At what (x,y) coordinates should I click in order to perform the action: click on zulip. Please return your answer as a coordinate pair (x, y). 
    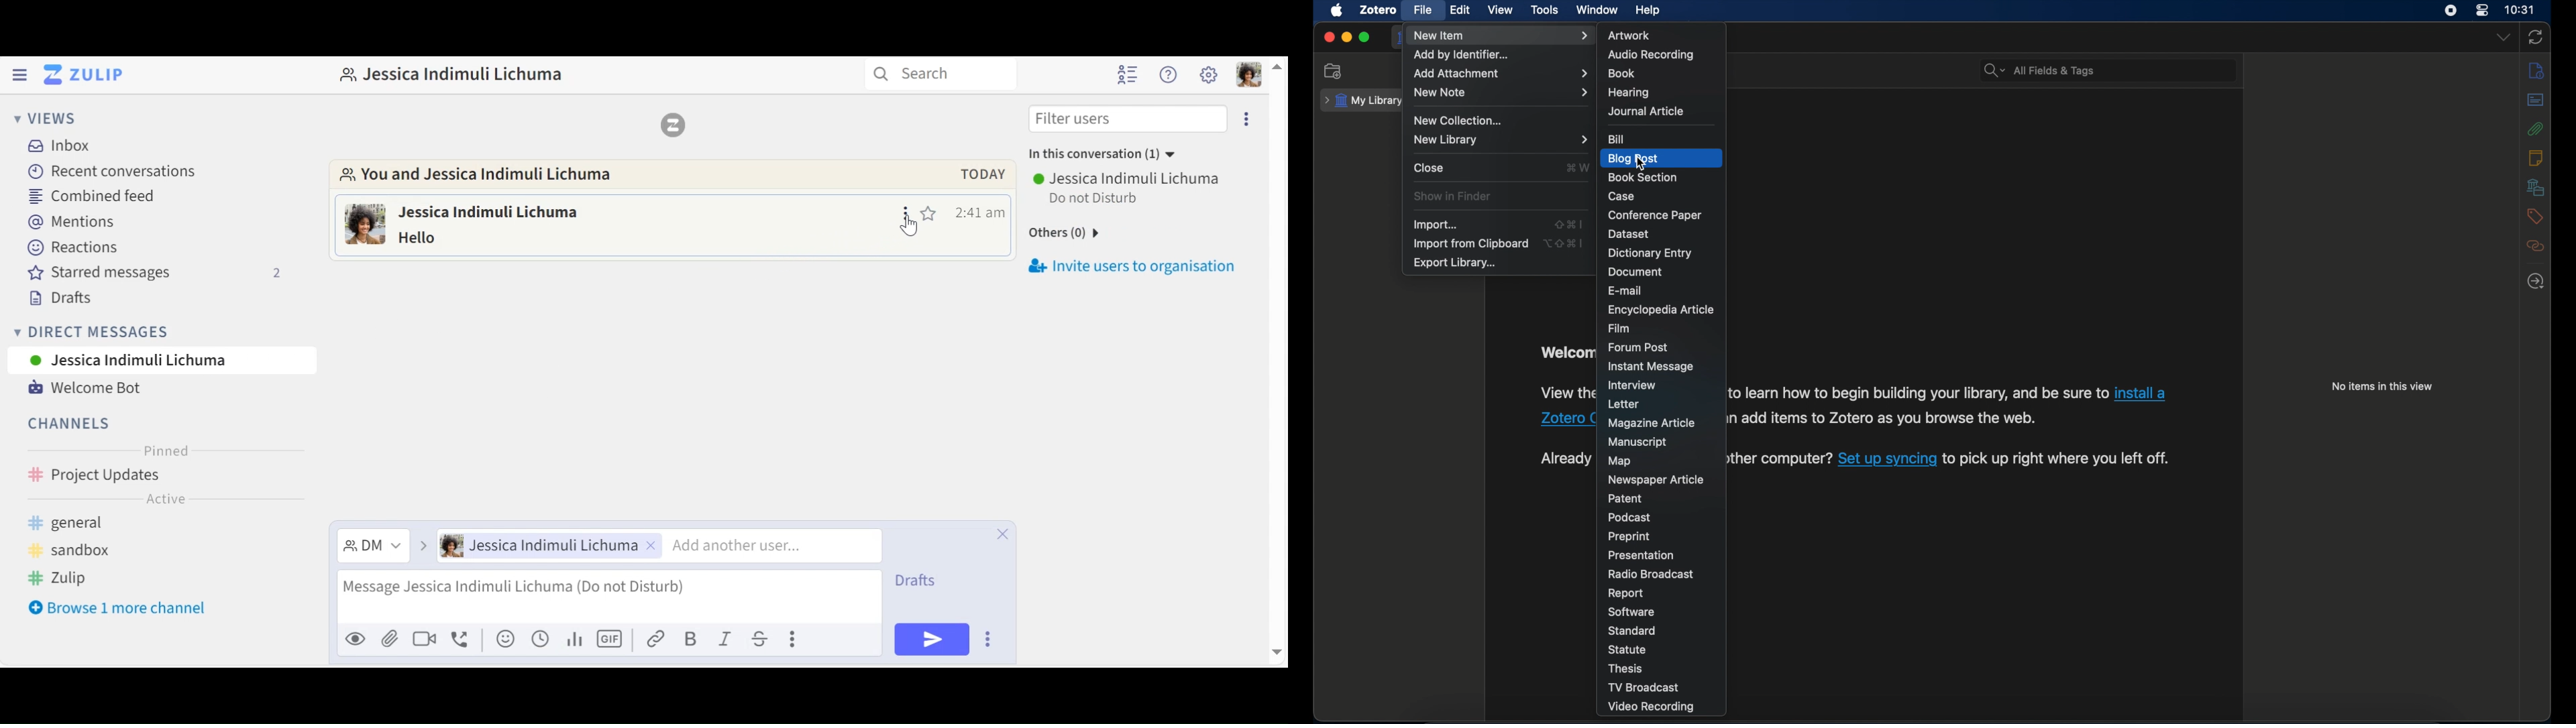
    Looking at the image, I should click on (65, 579).